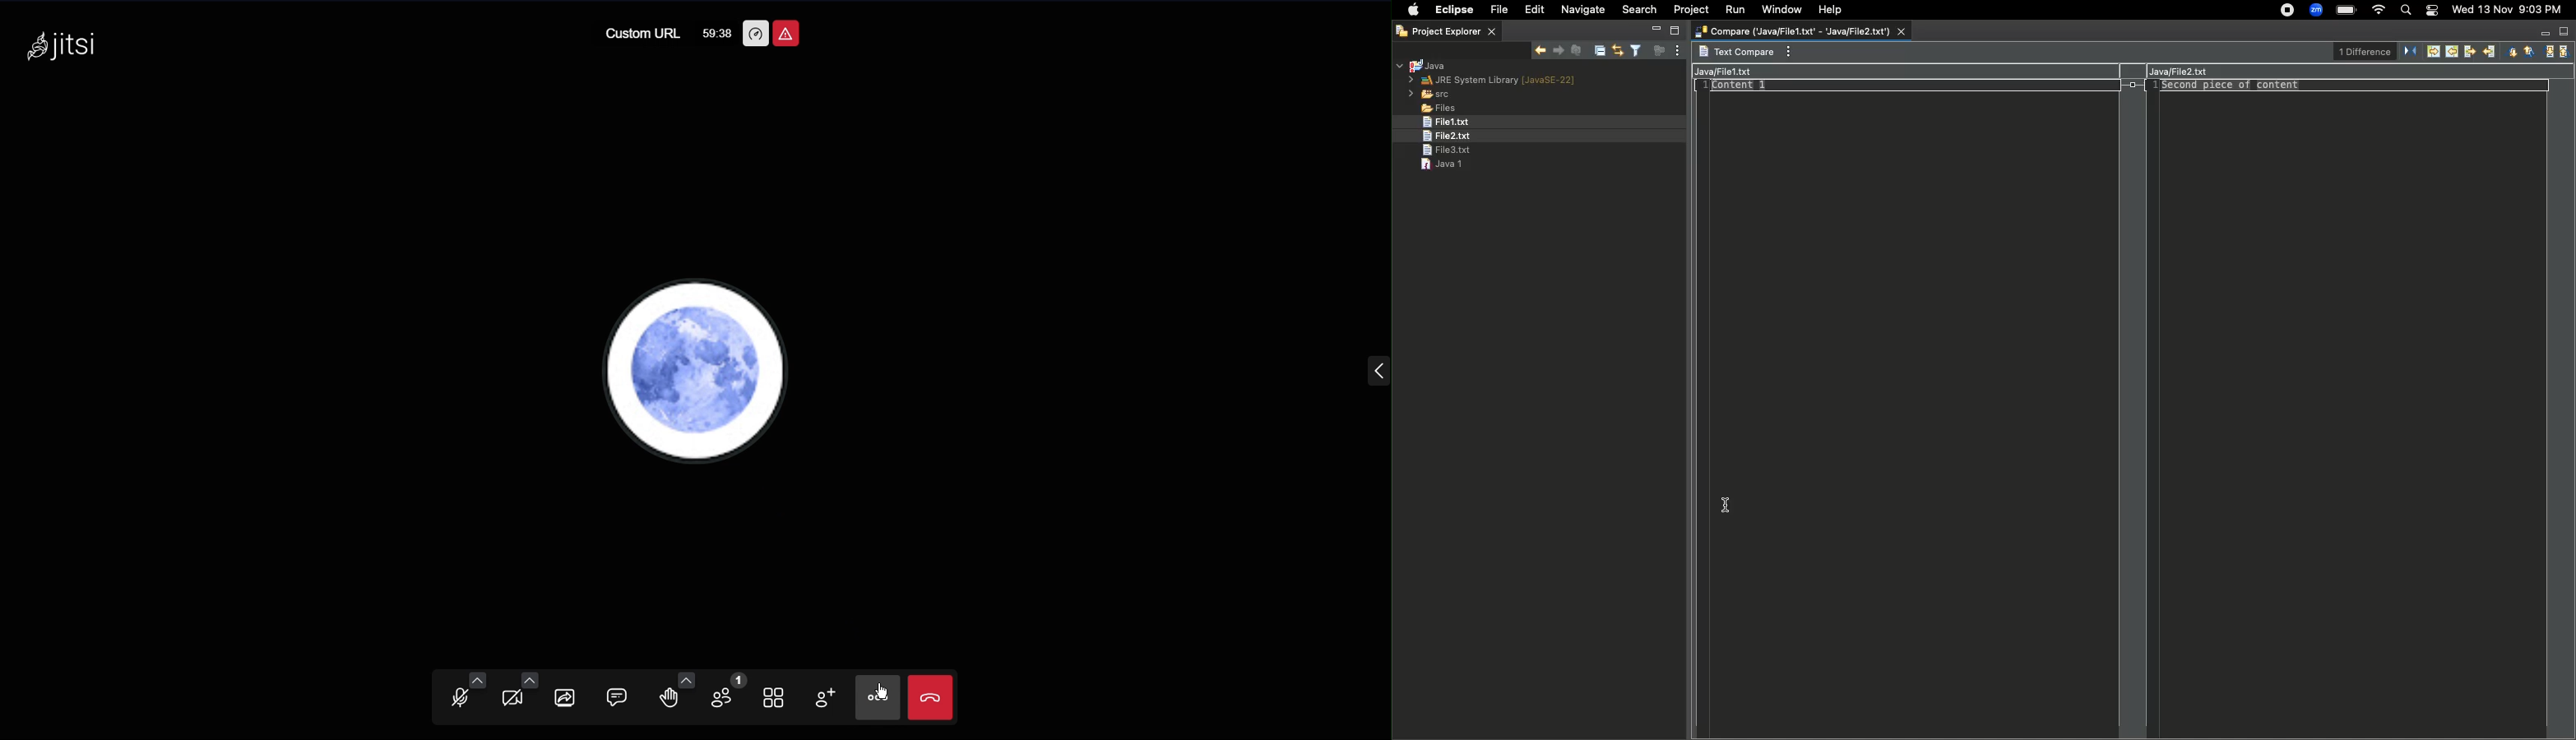  What do you see at coordinates (1450, 122) in the screenshot?
I see `File1.txt` at bounding box center [1450, 122].